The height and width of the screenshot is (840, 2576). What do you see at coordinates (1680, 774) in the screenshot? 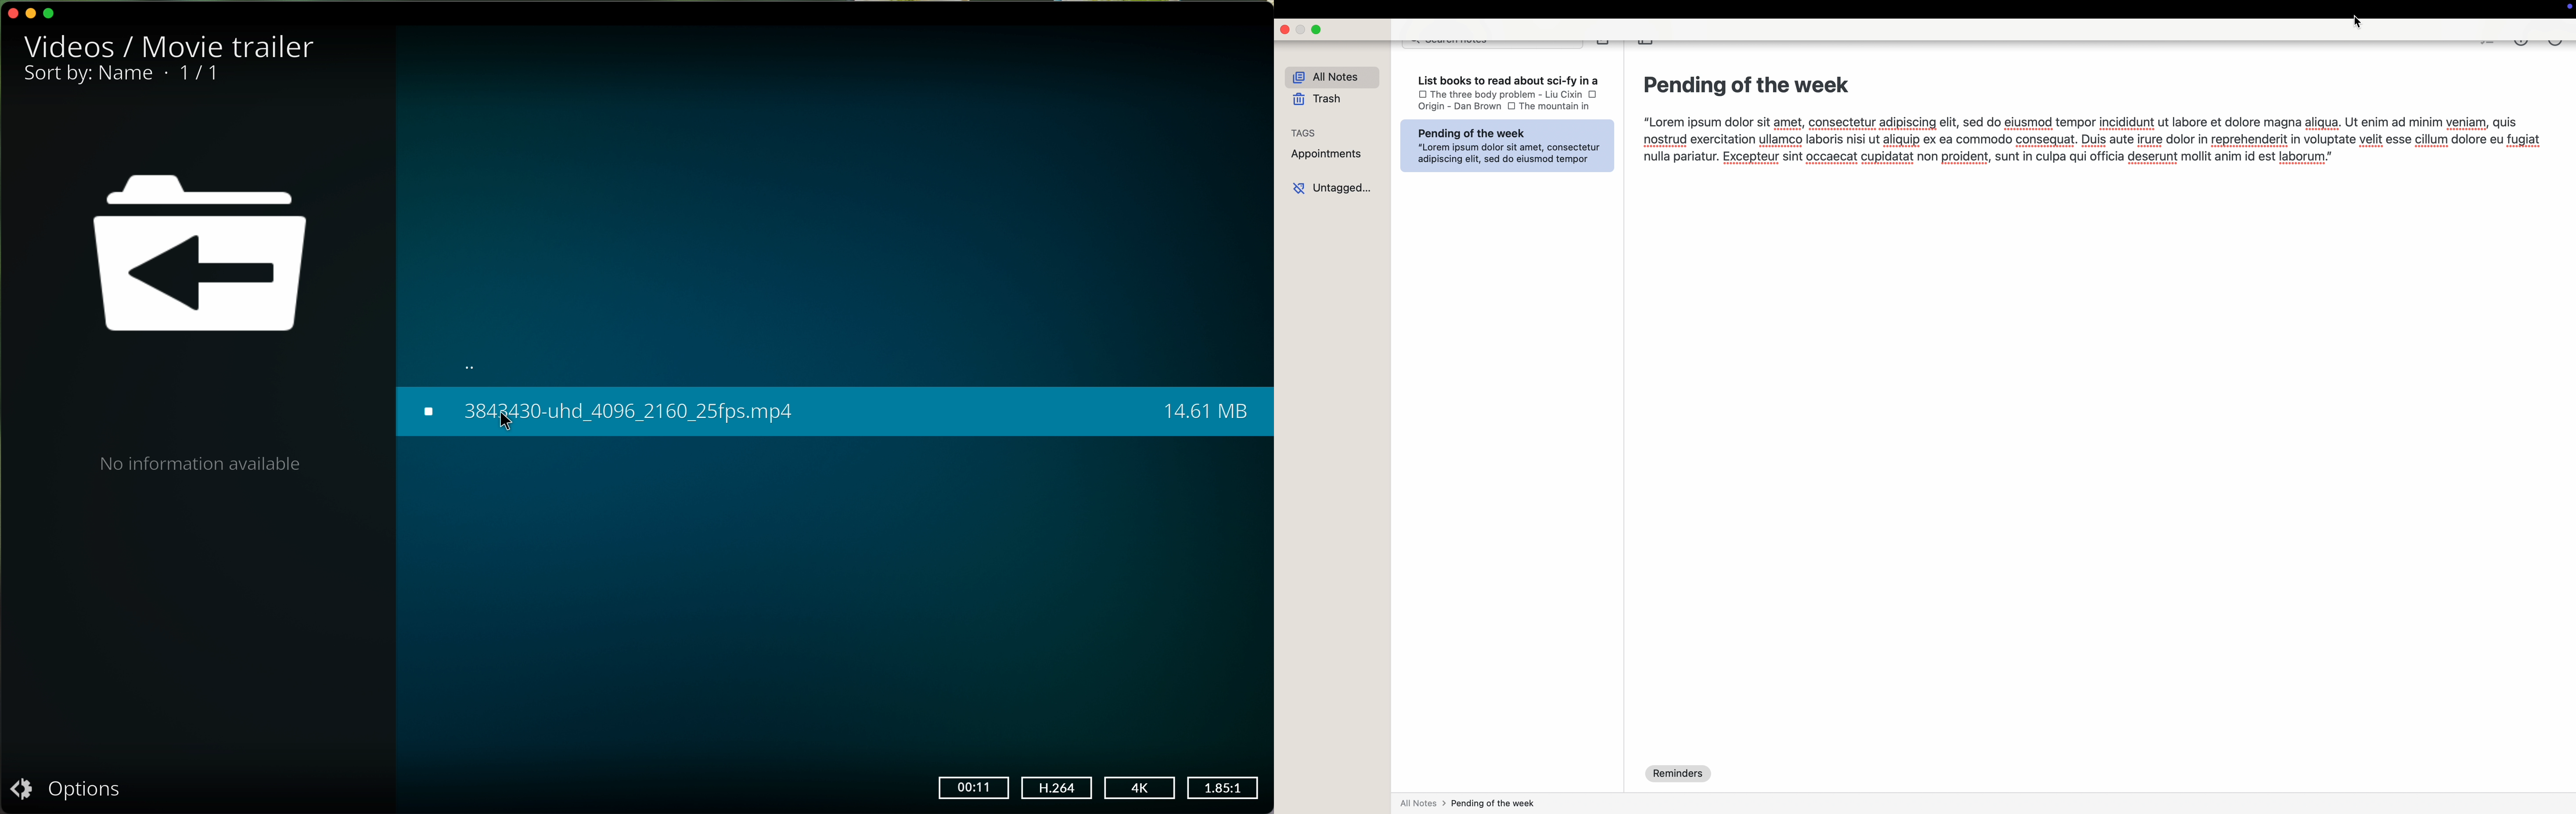
I see `reminders tag` at bounding box center [1680, 774].